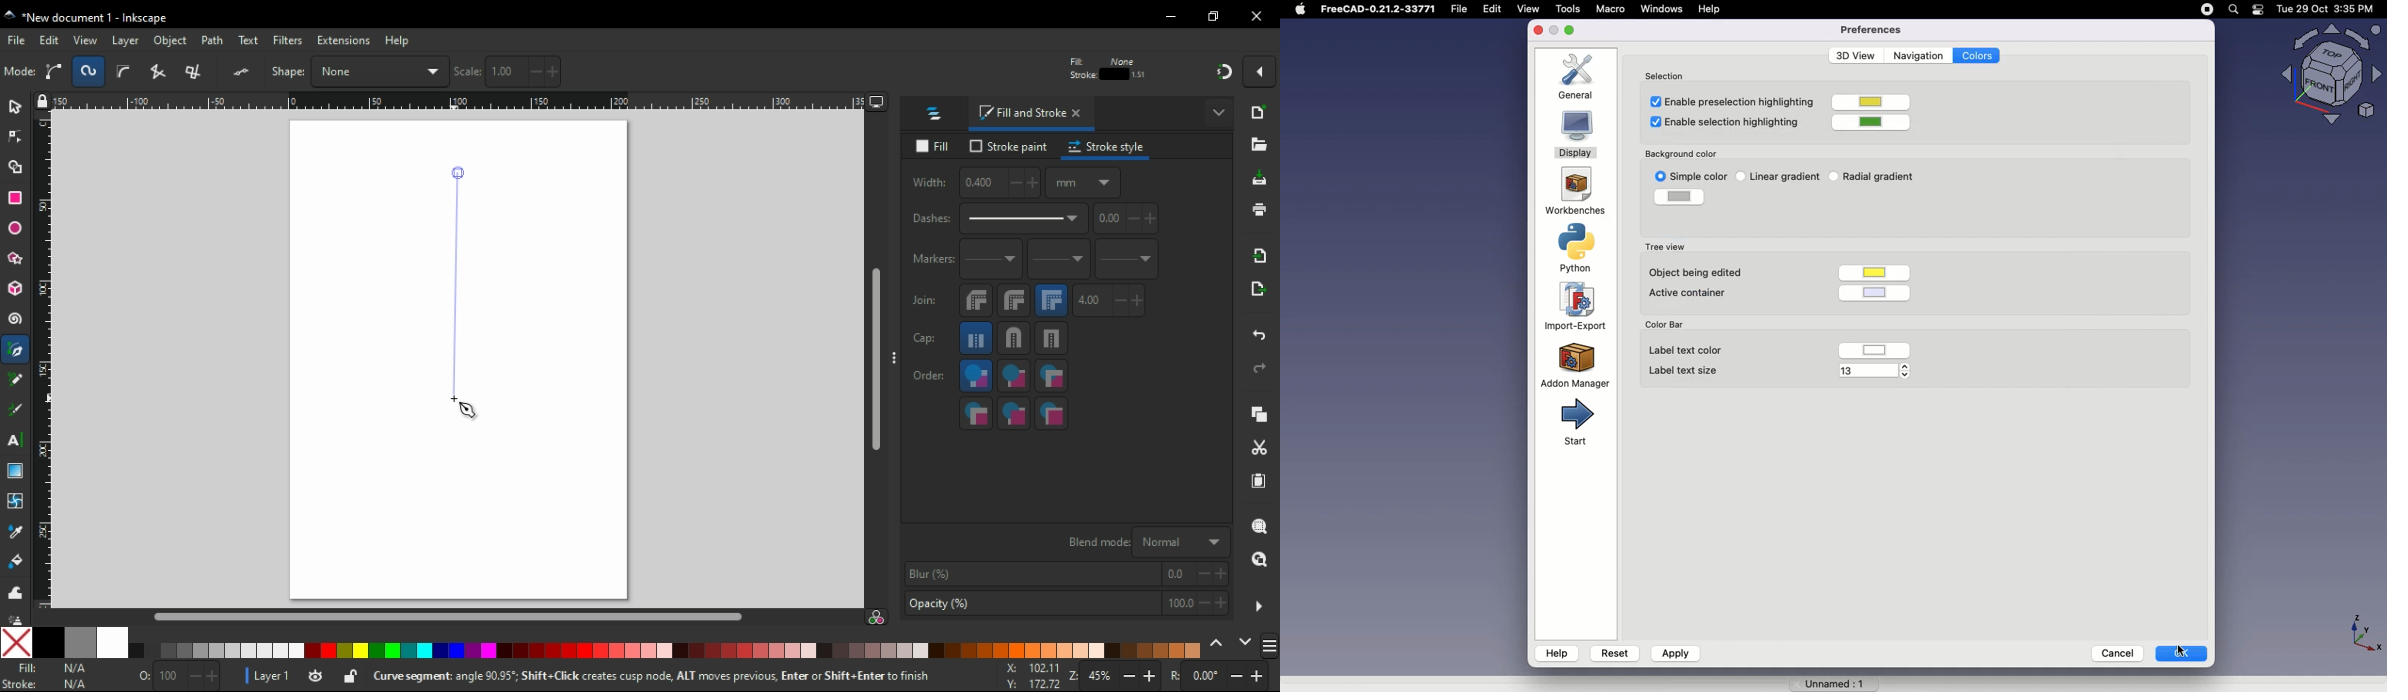  Describe the element at coordinates (977, 338) in the screenshot. I see `butt` at that location.